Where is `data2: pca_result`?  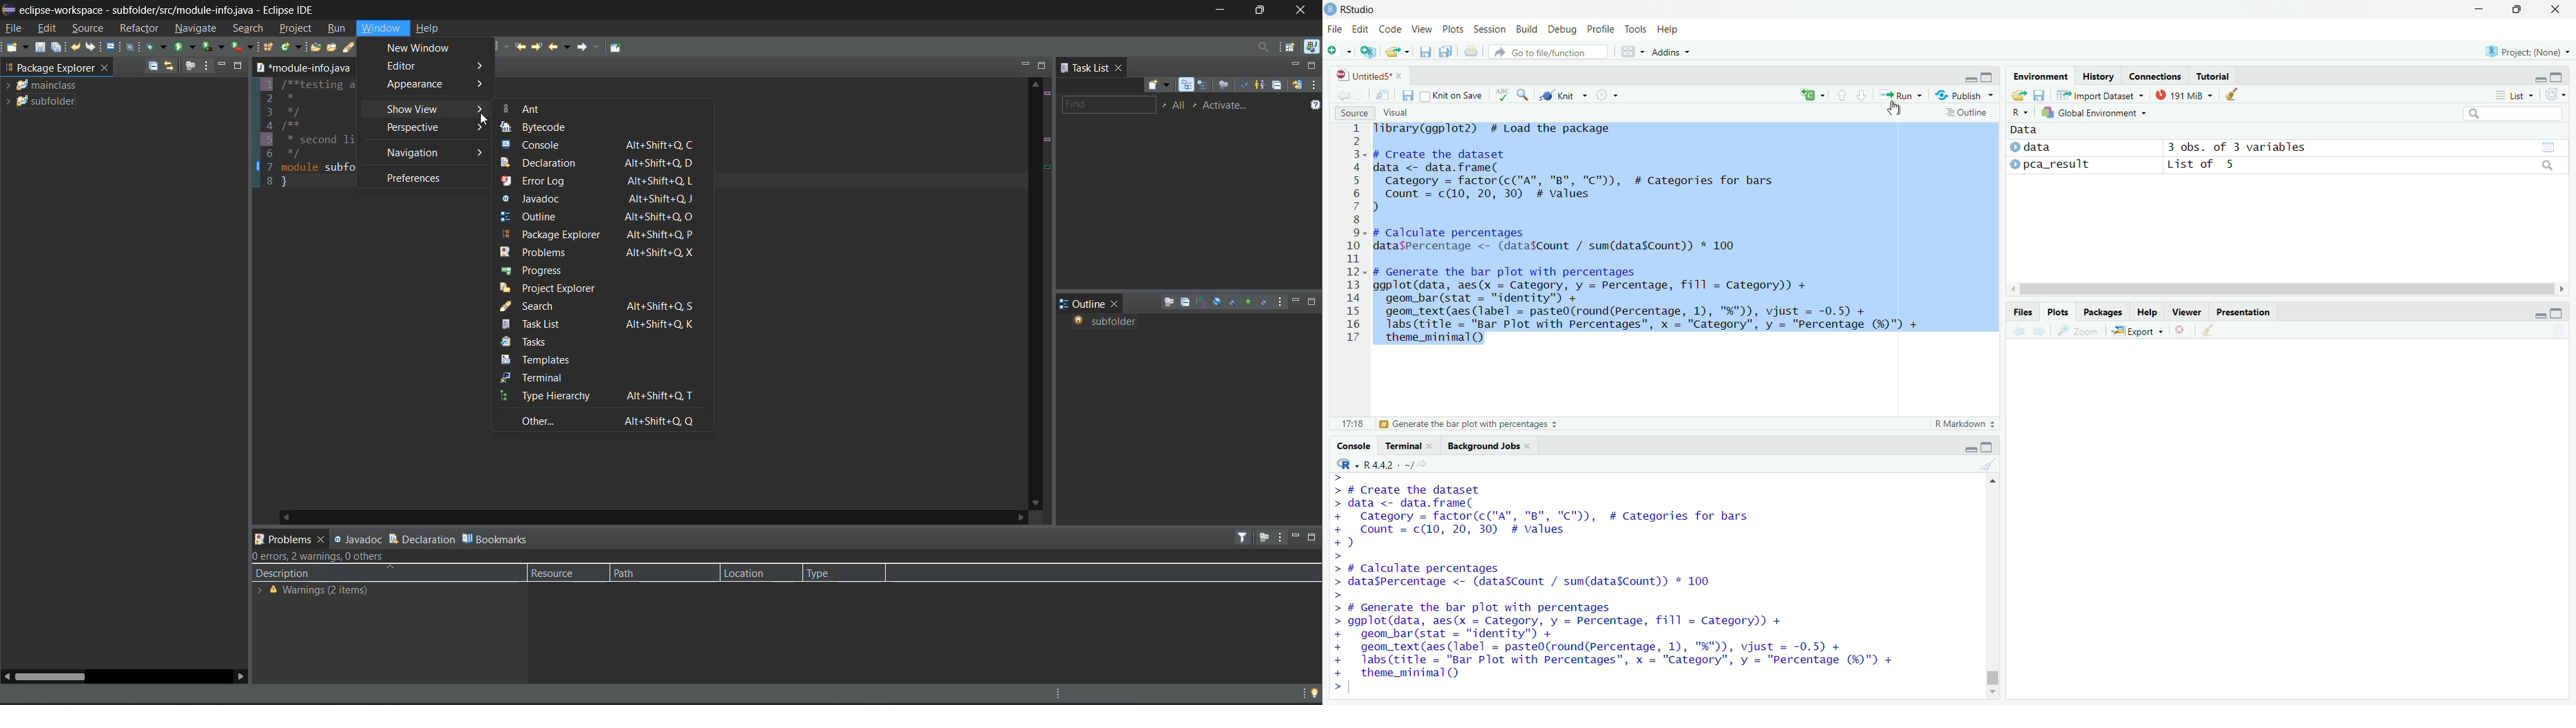 data2: pca_result is located at coordinates (2061, 165).